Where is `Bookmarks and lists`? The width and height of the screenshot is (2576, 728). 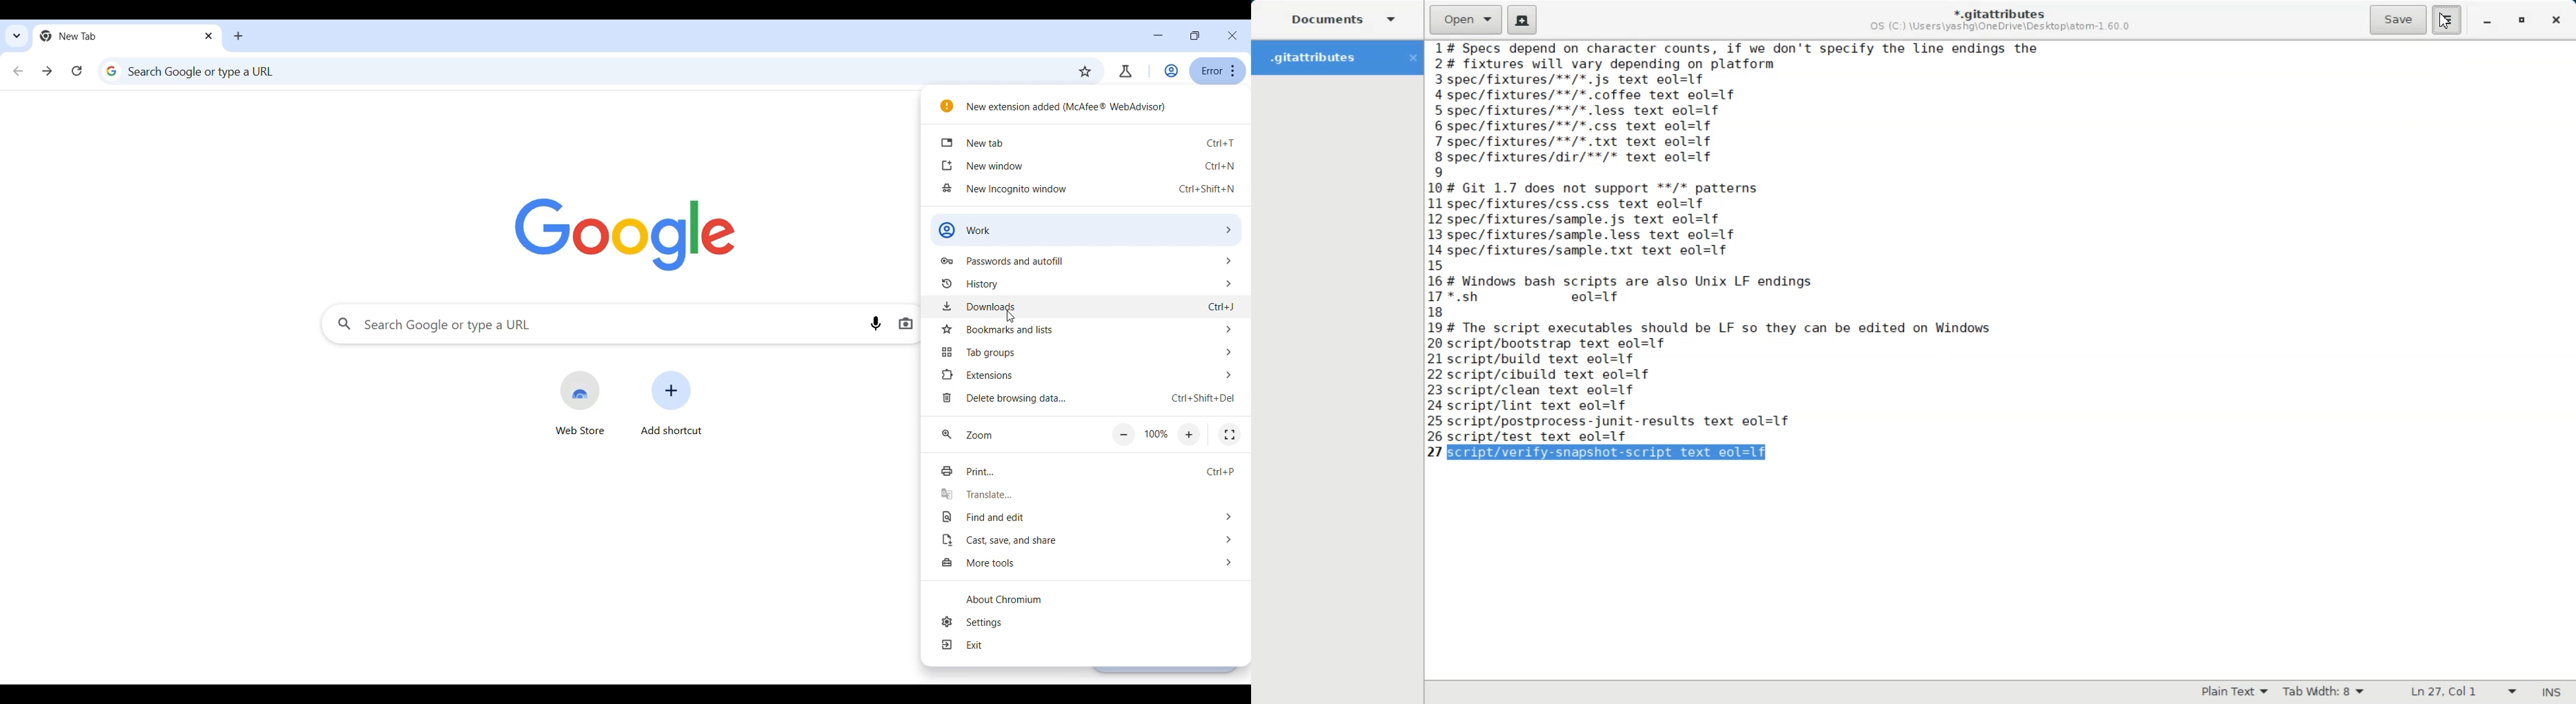 Bookmarks and lists is located at coordinates (1088, 329).